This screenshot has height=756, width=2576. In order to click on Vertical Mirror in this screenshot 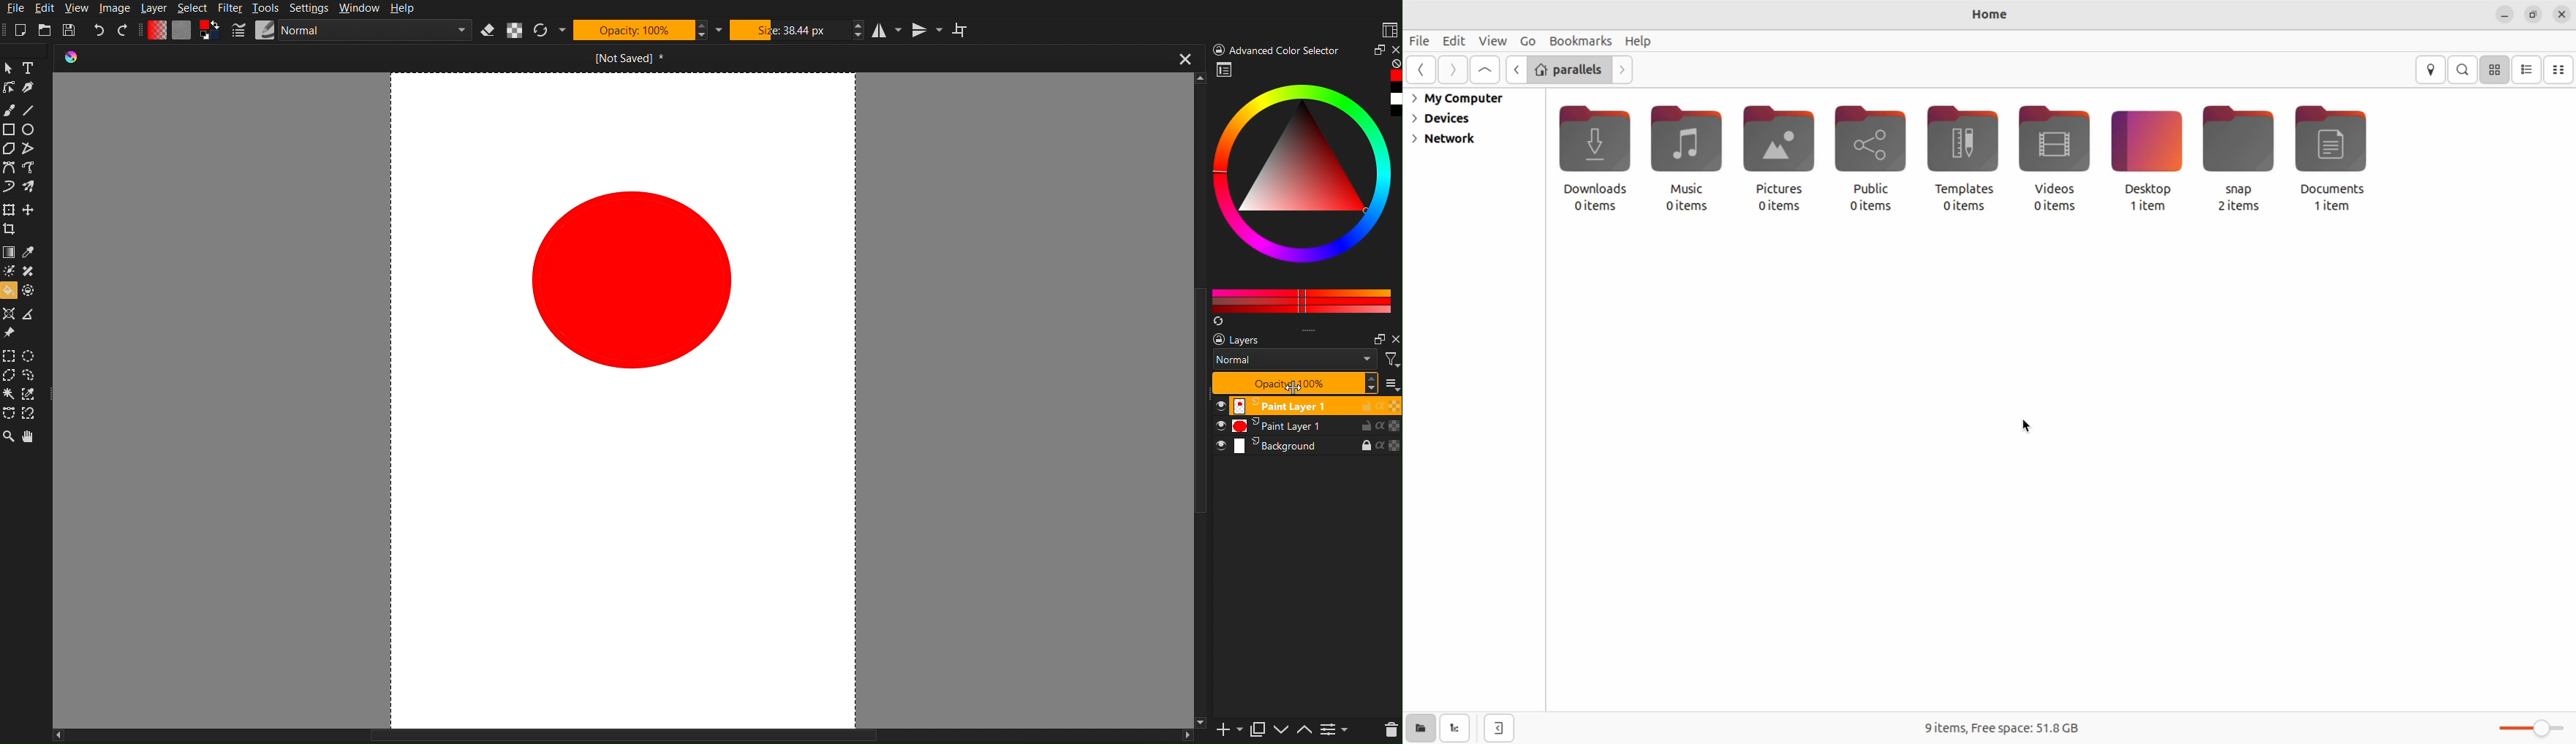, I will do `click(929, 30)`.